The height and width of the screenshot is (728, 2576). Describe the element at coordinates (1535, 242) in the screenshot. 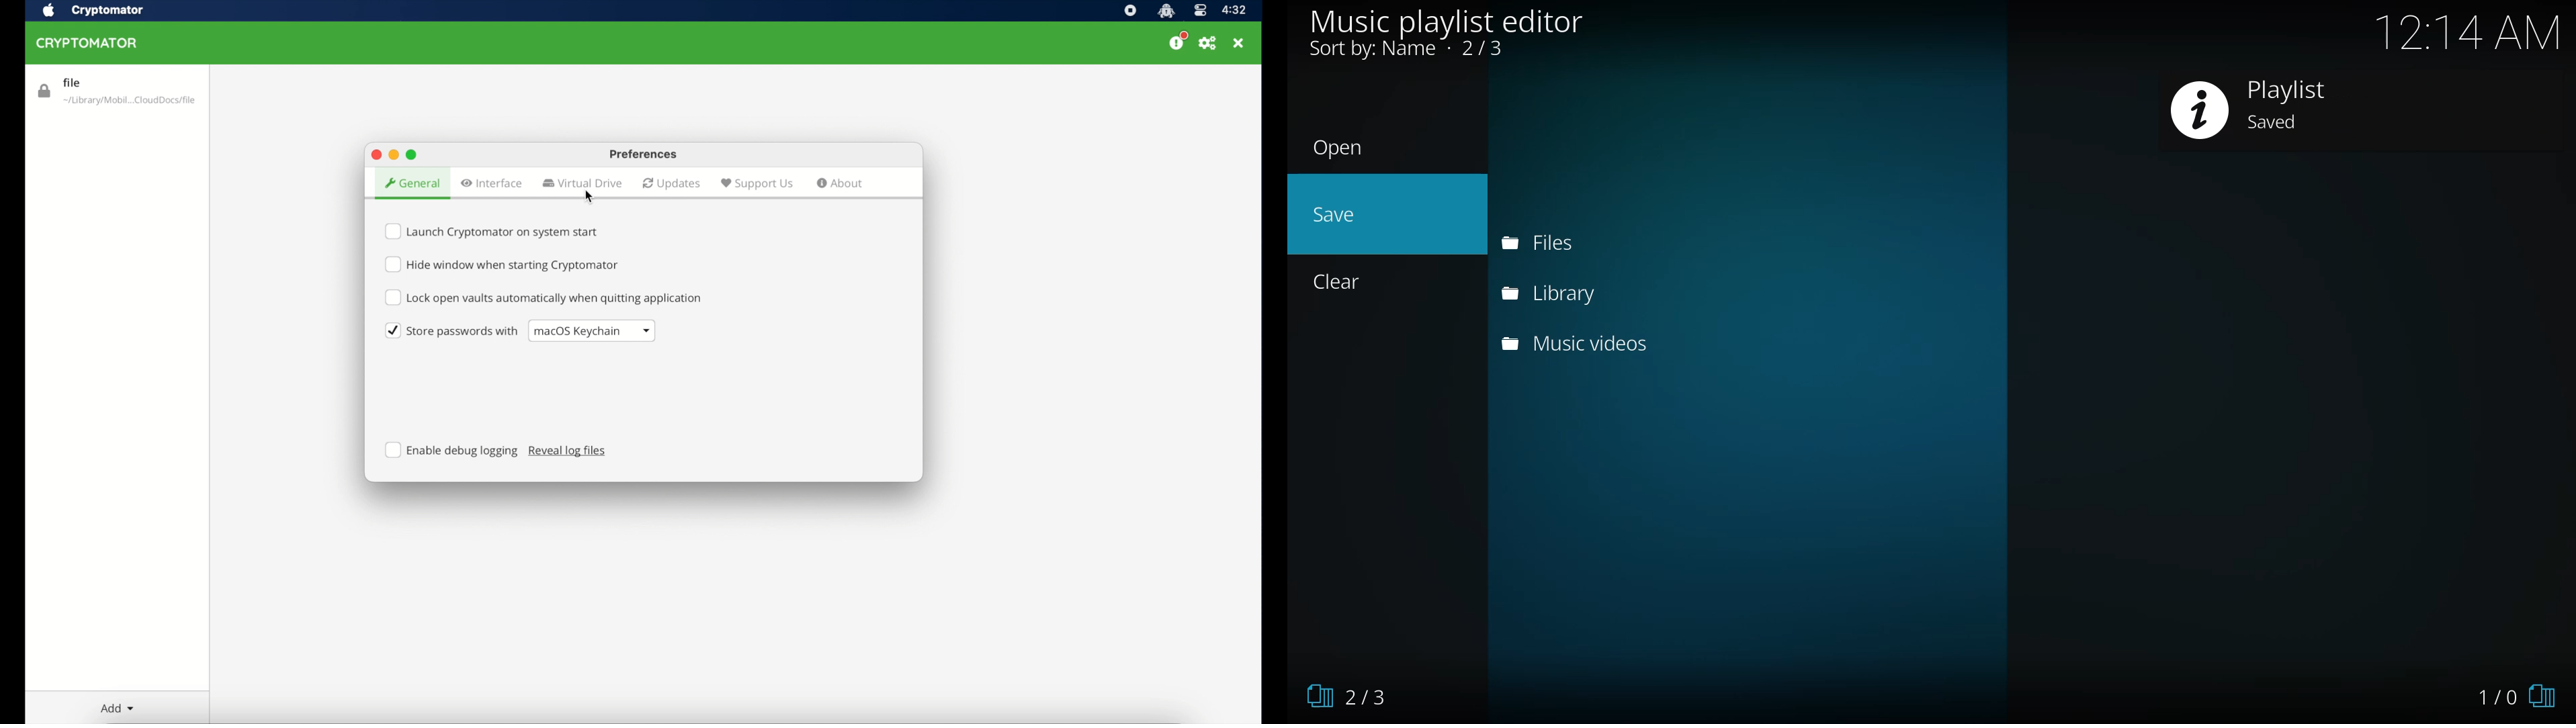

I see `files` at that location.